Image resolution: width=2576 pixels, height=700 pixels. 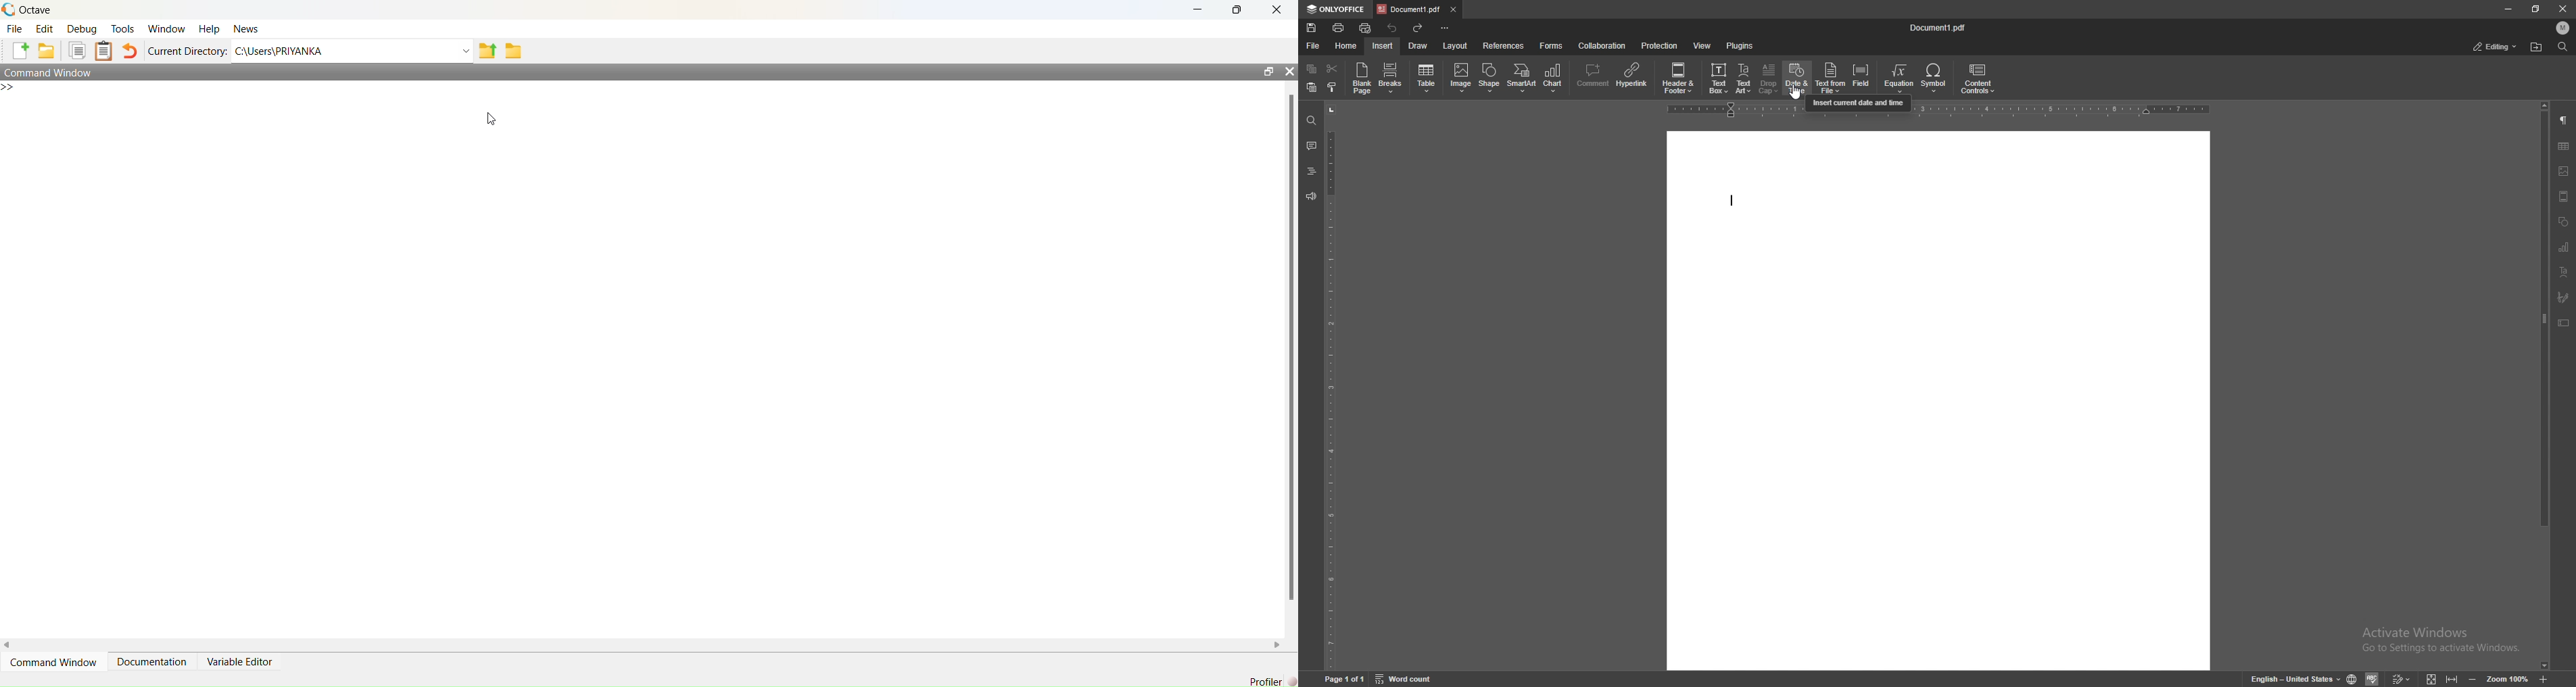 What do you see at coordinates (1337, 9) in the screenshot?
I see `onlyoffice` at bounding box center [1337, 9].